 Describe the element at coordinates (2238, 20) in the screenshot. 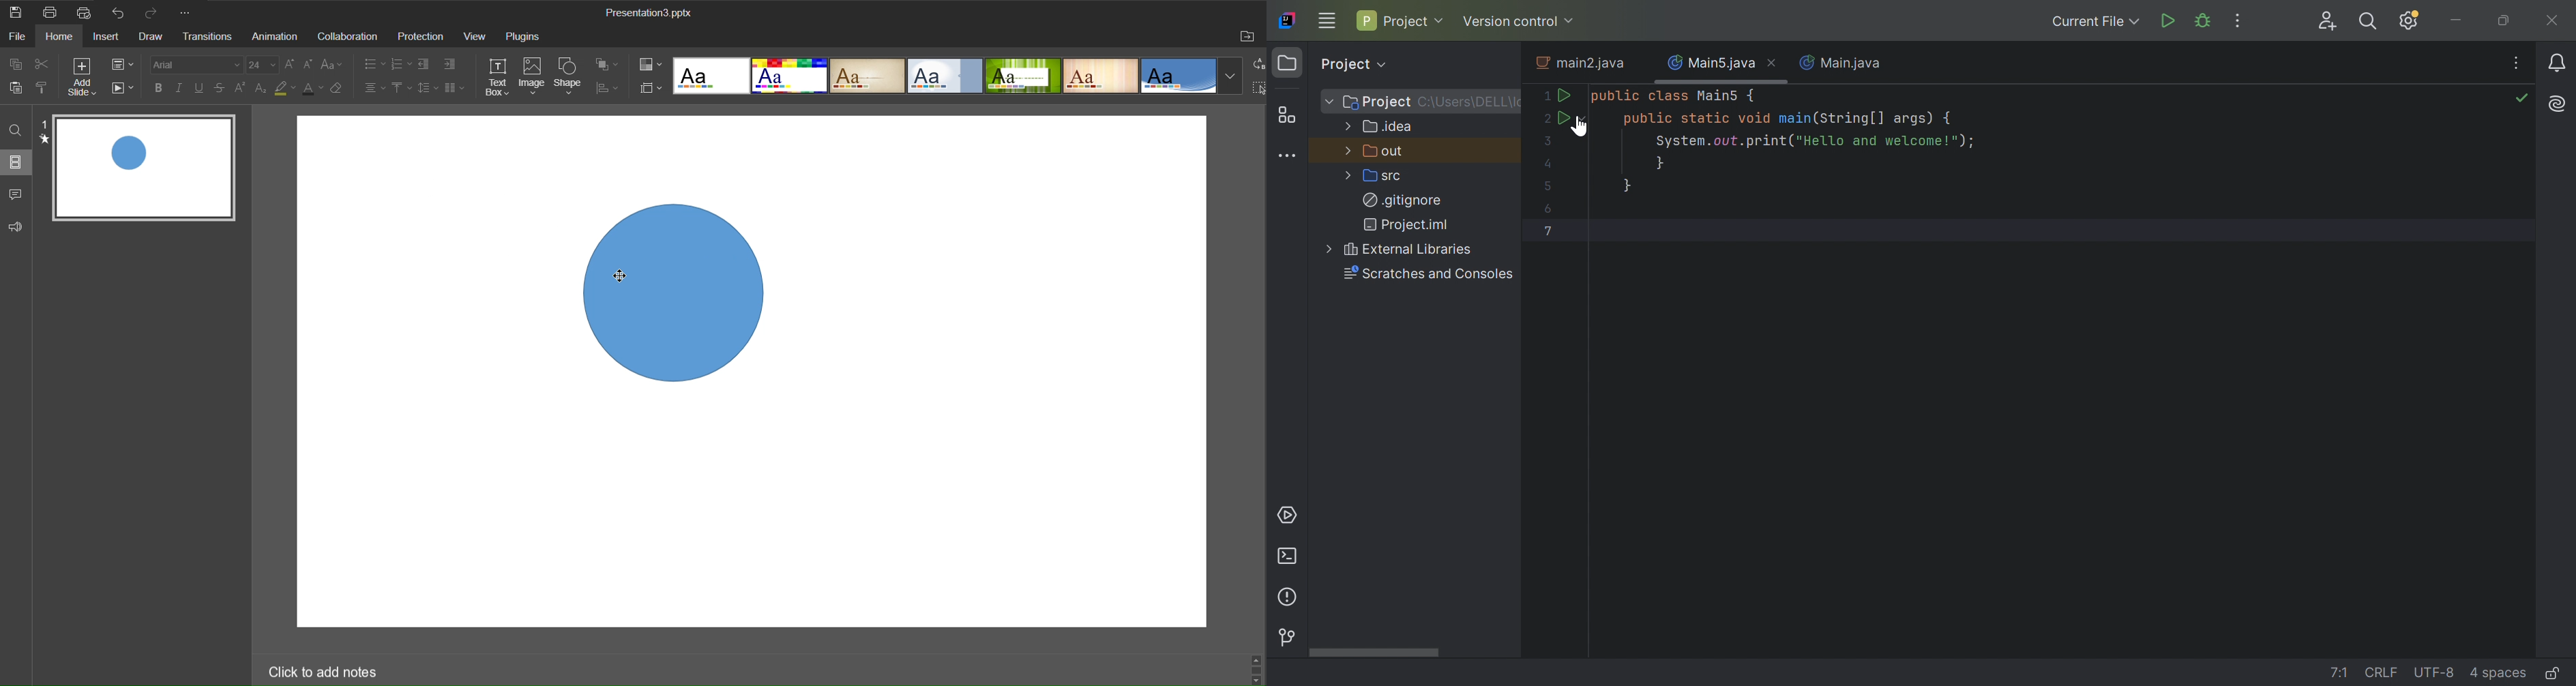

I see `More actions` at that location.